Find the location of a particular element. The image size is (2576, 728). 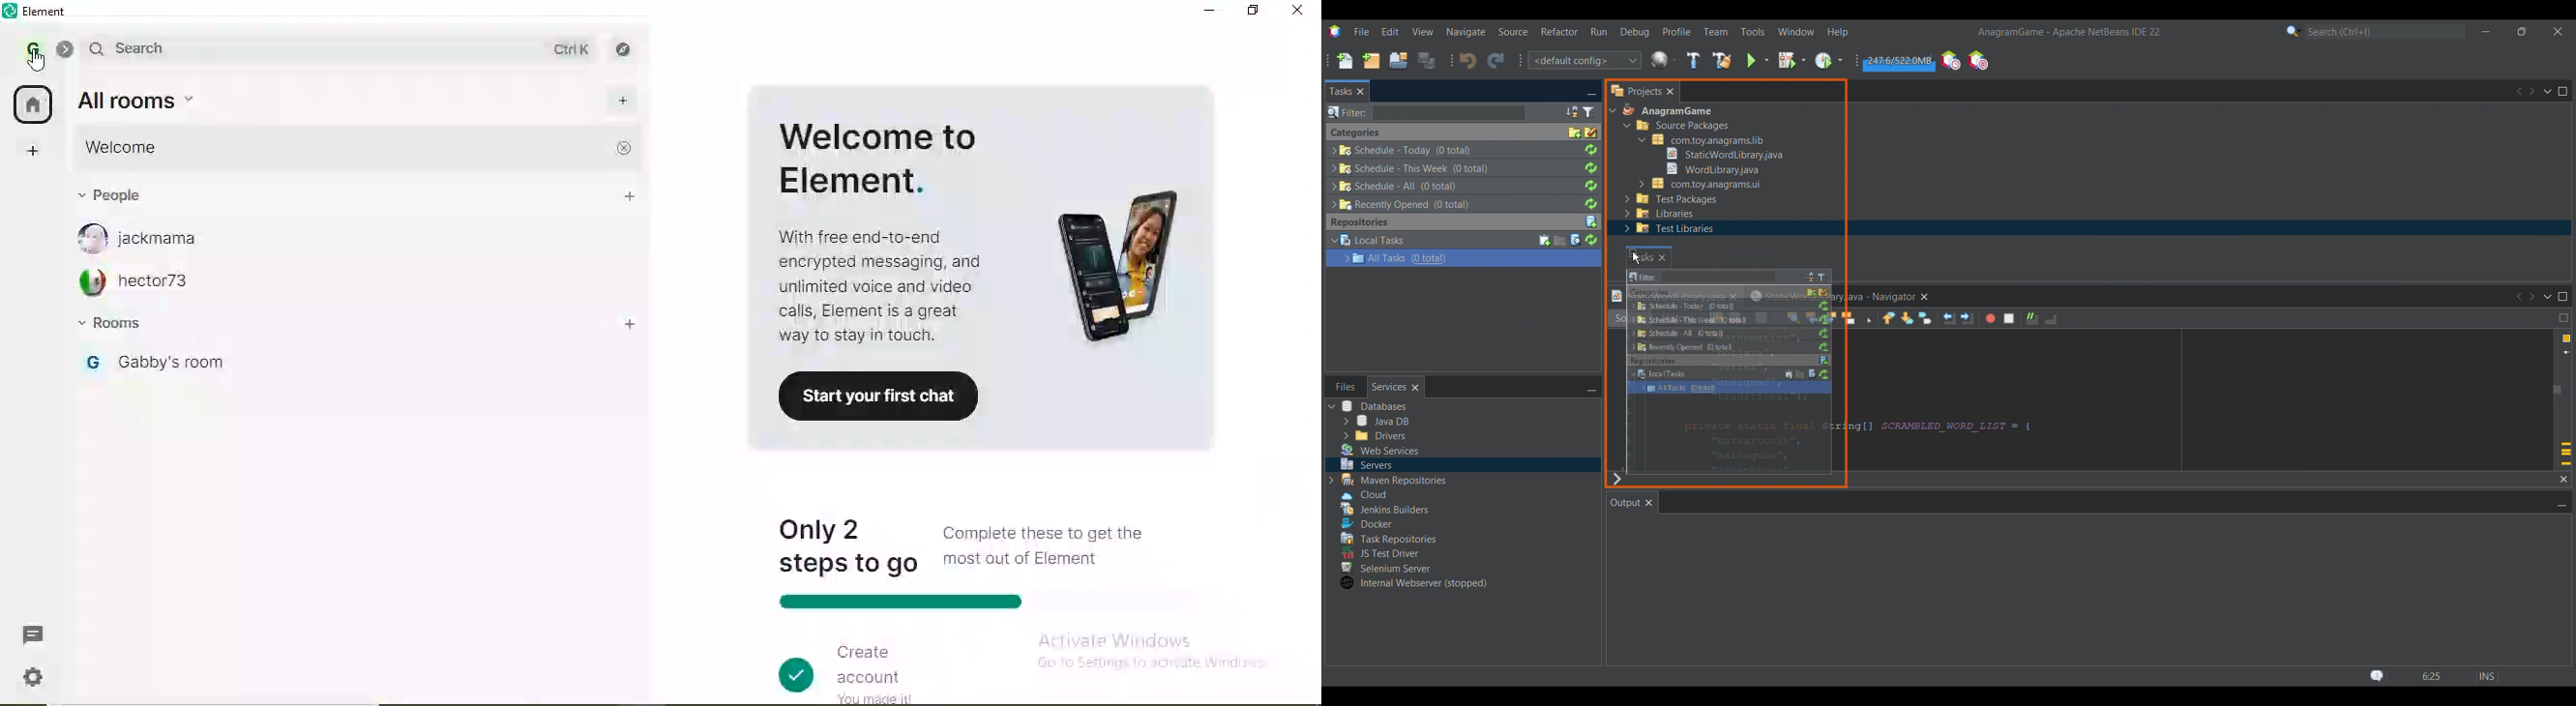

Software name and version is located at coordinates (2069, 33).